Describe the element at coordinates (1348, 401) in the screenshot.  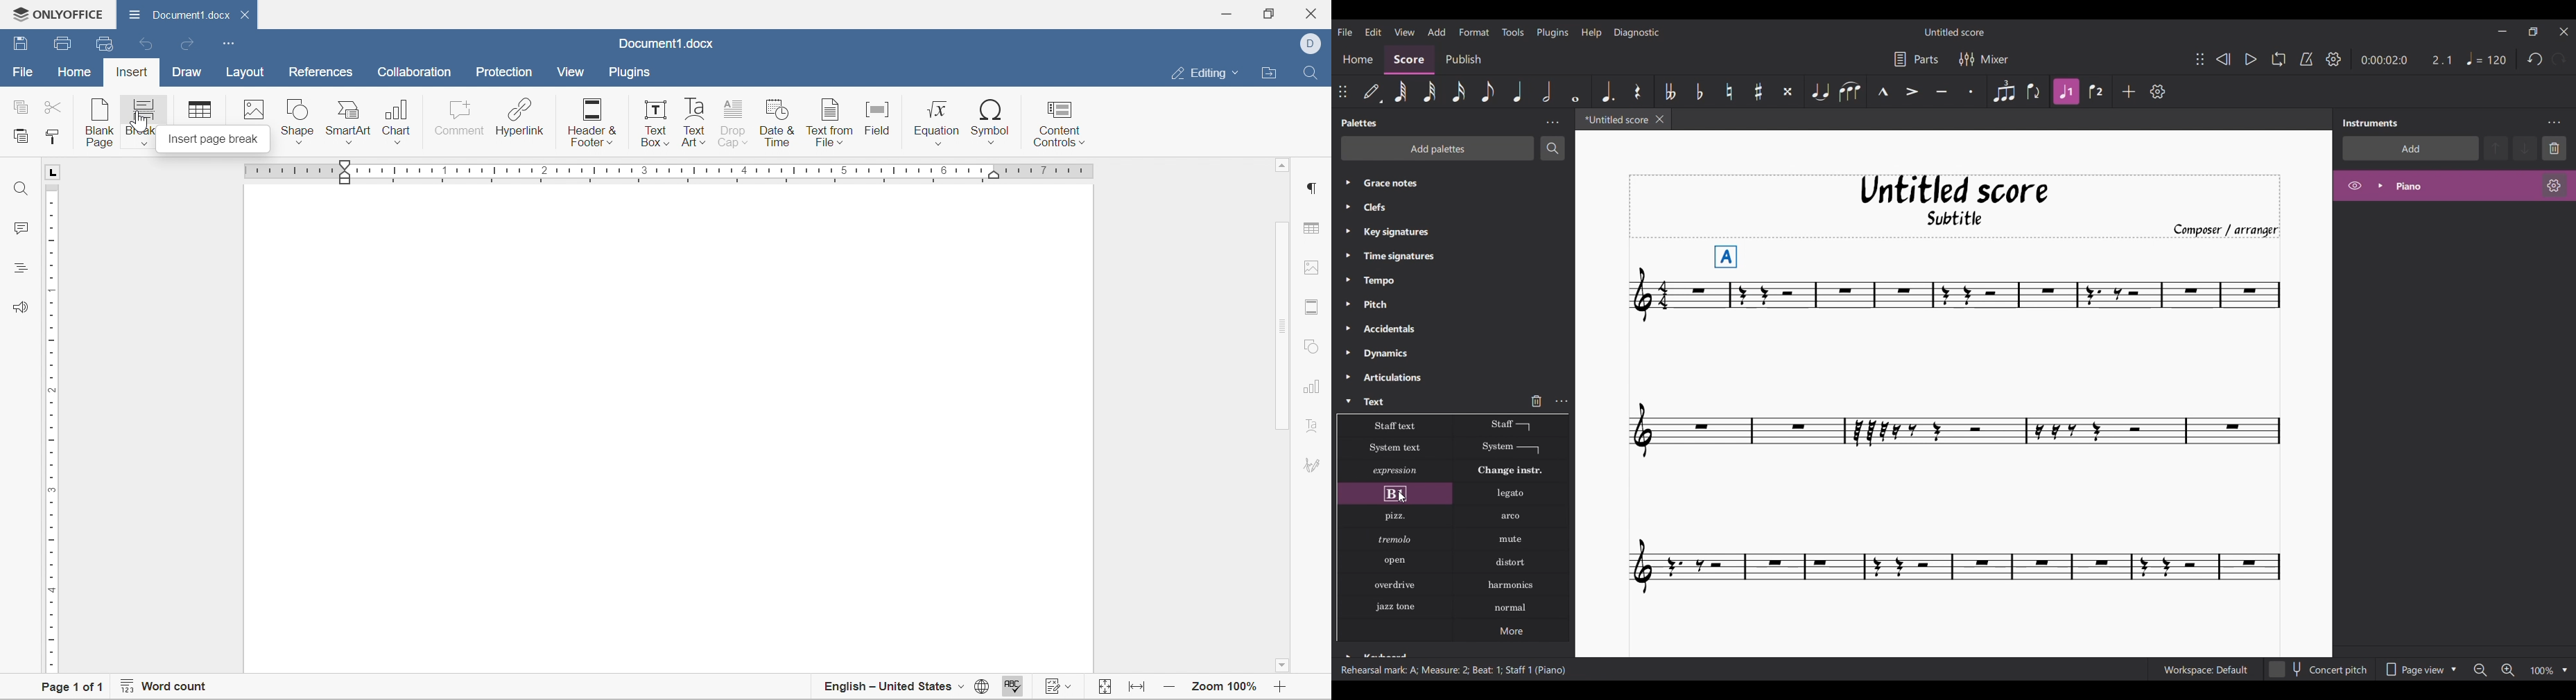
I see `Collapse Text palette` at that location.